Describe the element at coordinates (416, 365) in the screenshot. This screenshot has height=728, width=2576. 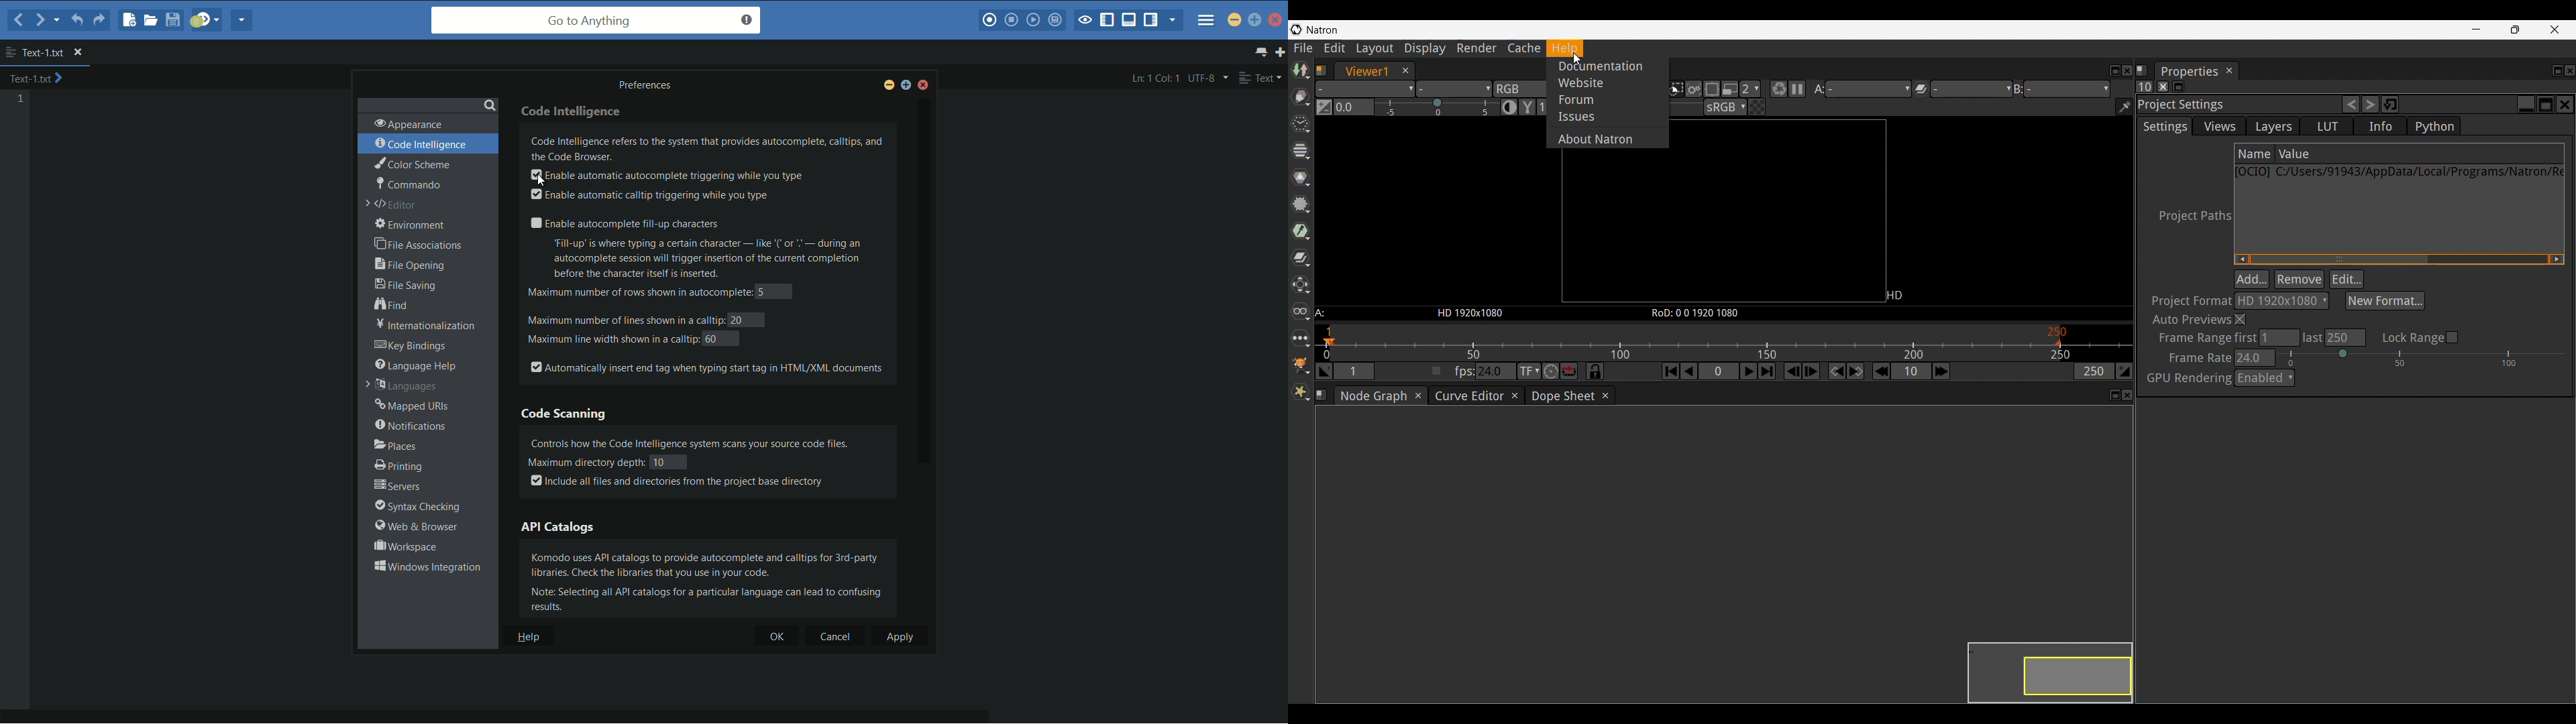
I see `language help` at that location.